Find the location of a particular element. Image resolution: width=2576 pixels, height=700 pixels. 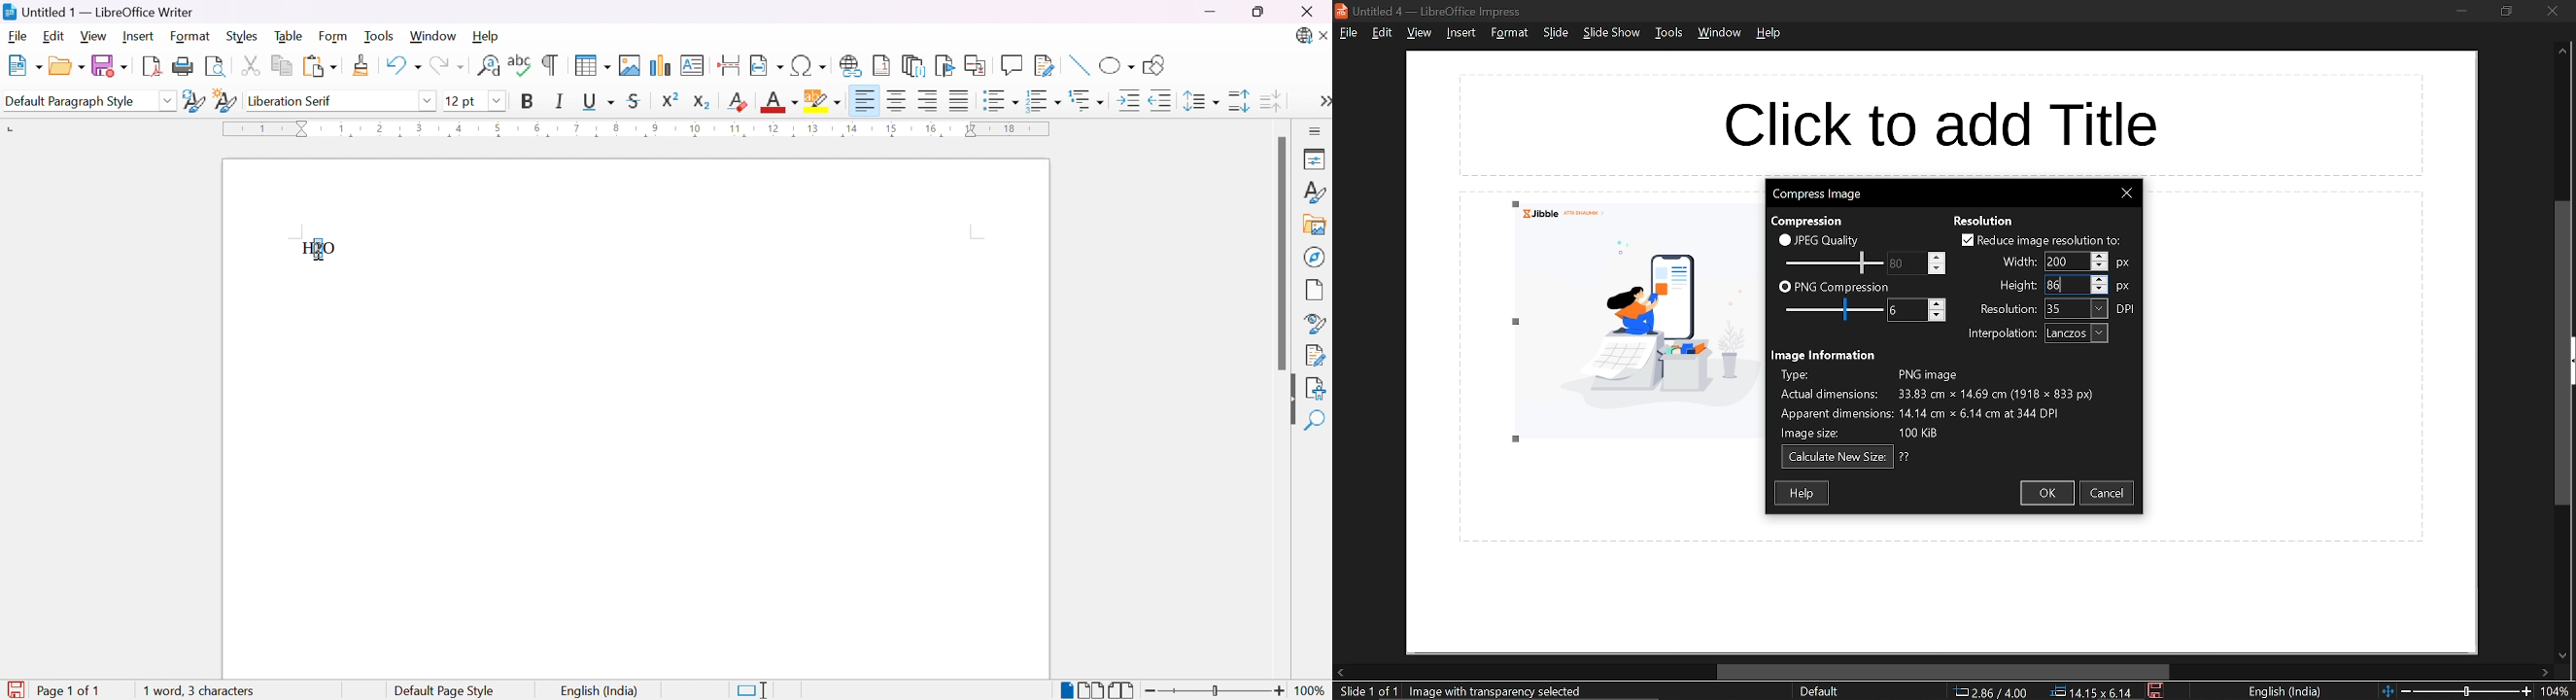

Drop down is located at coordinates (167, 101).